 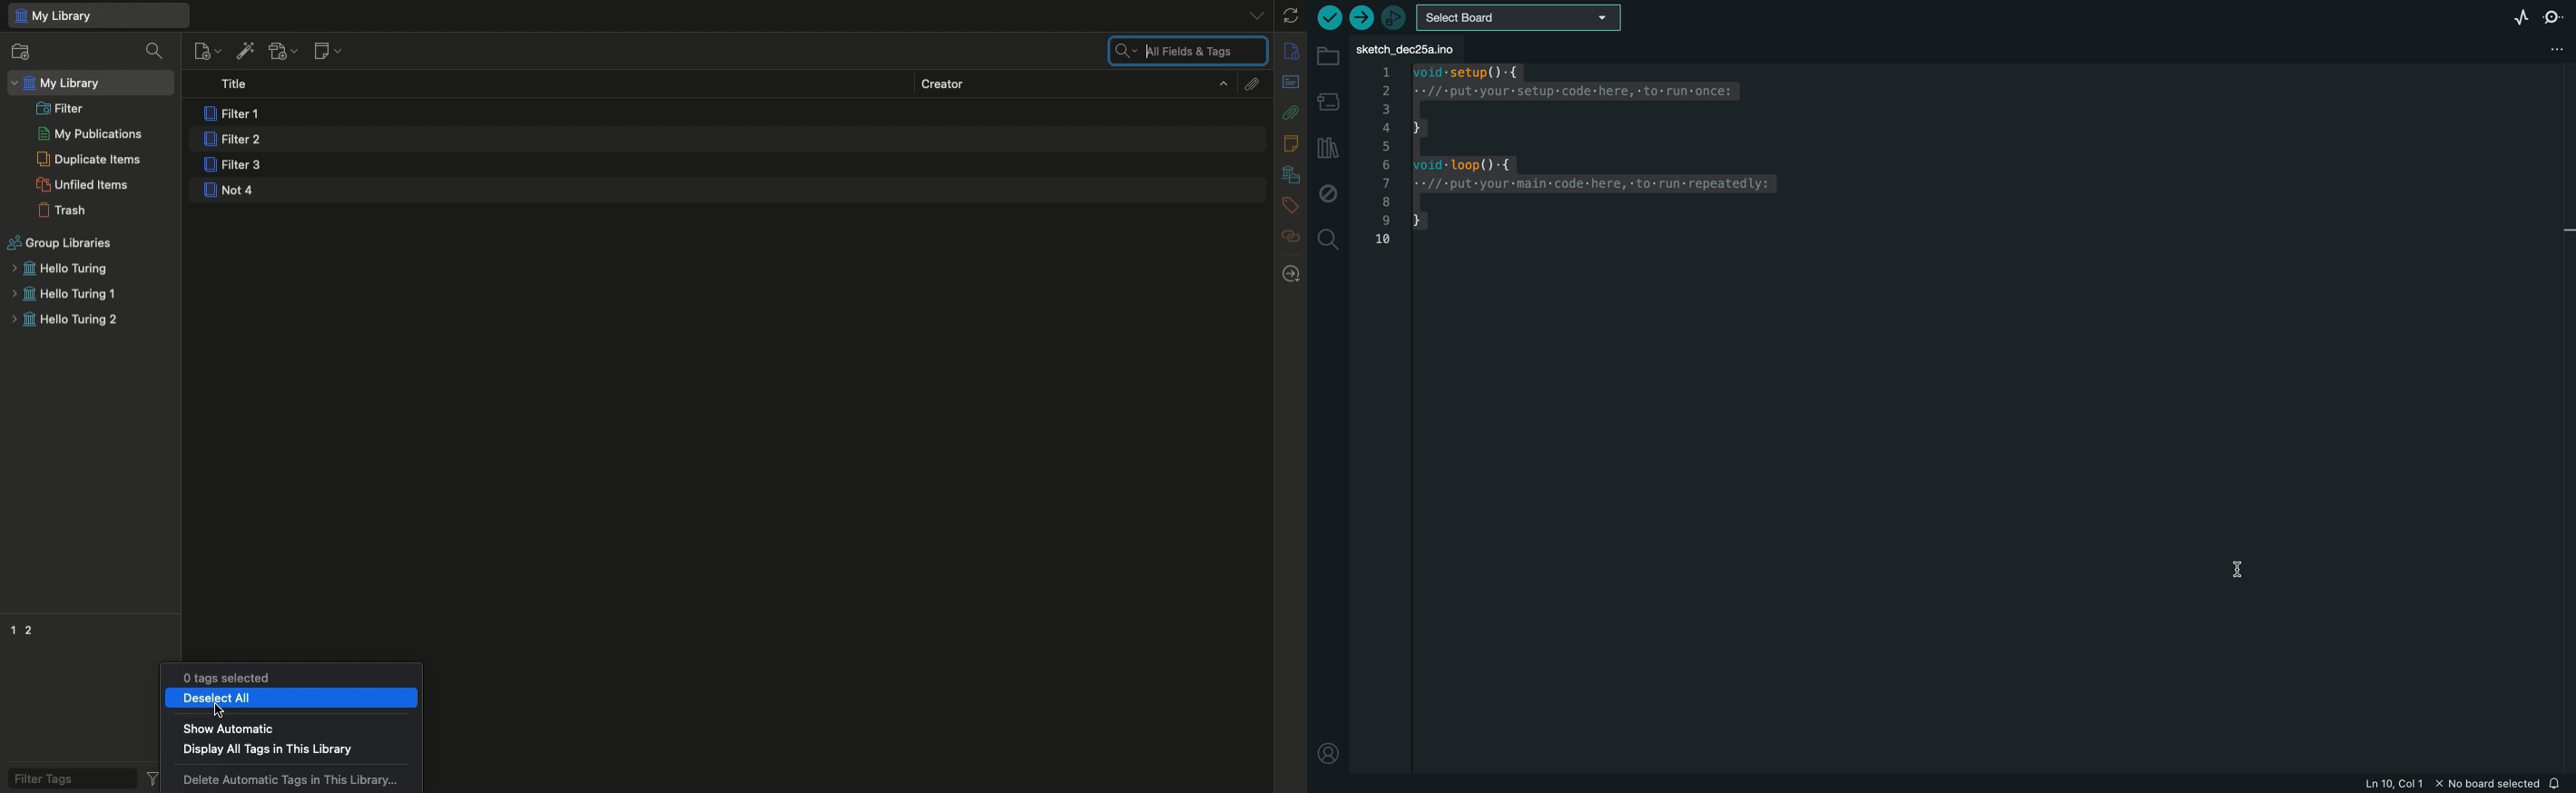 What do you see at coordinates (207, 50) in the screenshot?
I see `New item` at bounding box center [207, 50].